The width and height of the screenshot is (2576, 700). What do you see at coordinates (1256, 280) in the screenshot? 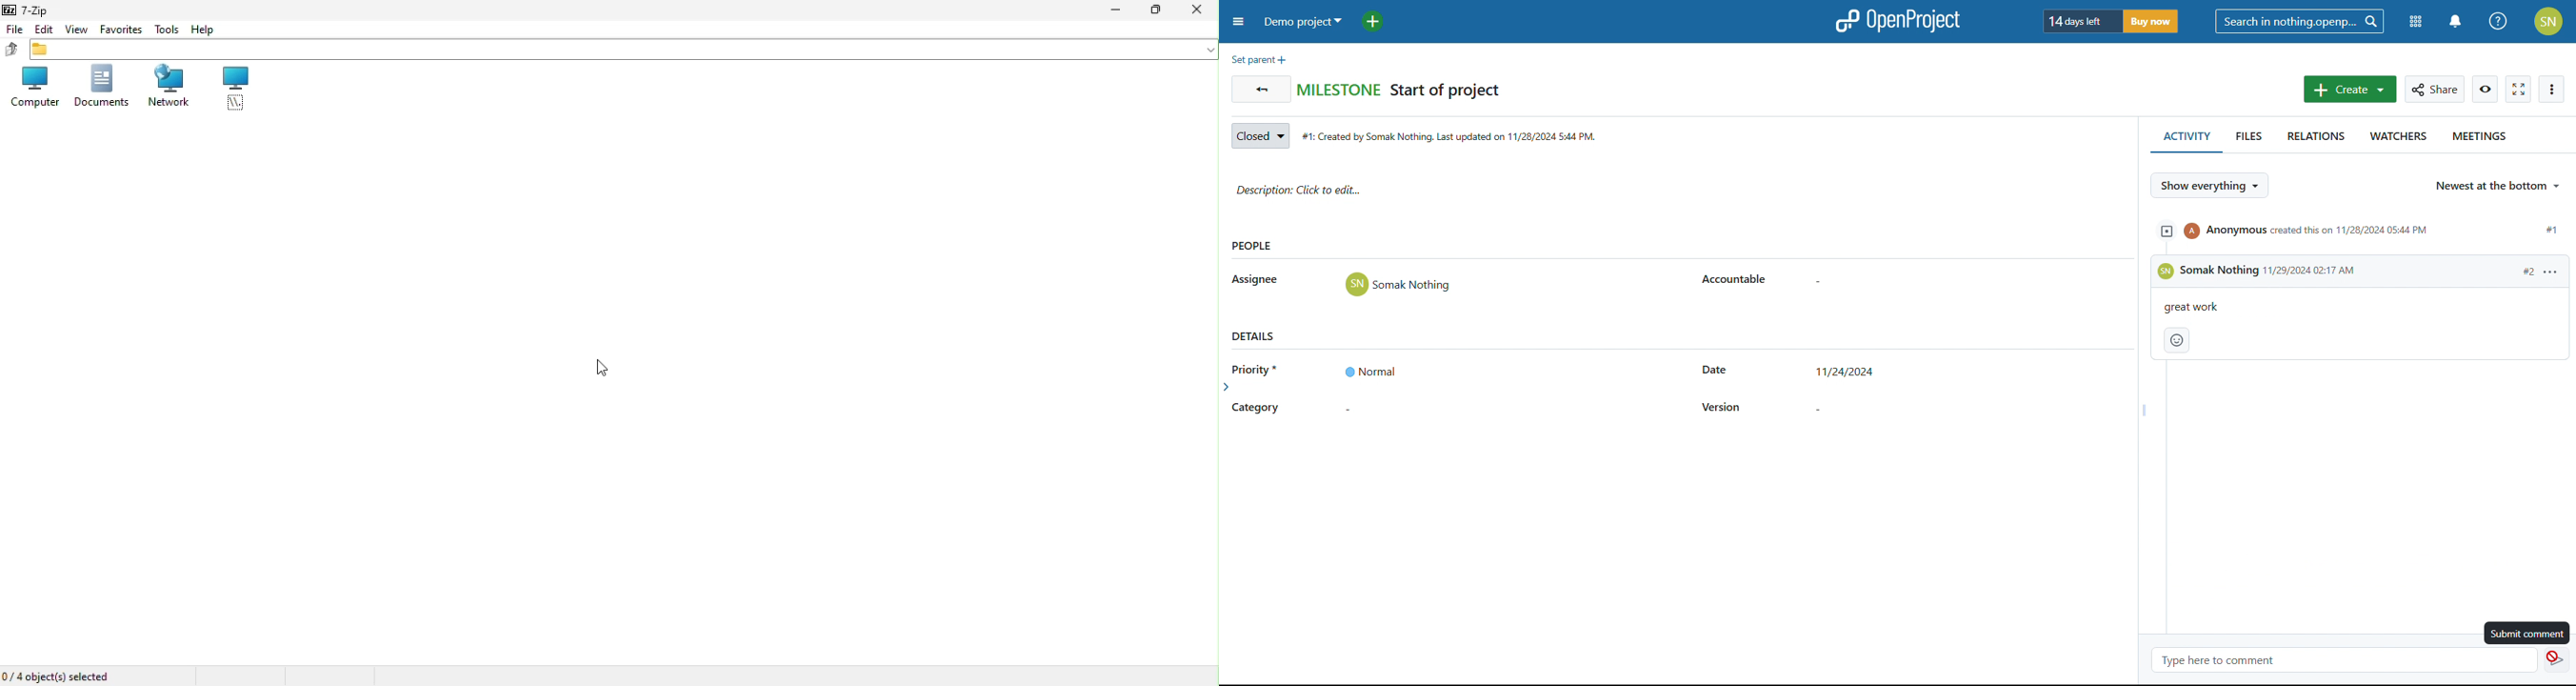
I see `asignee` at bounding box center [1256, 280].